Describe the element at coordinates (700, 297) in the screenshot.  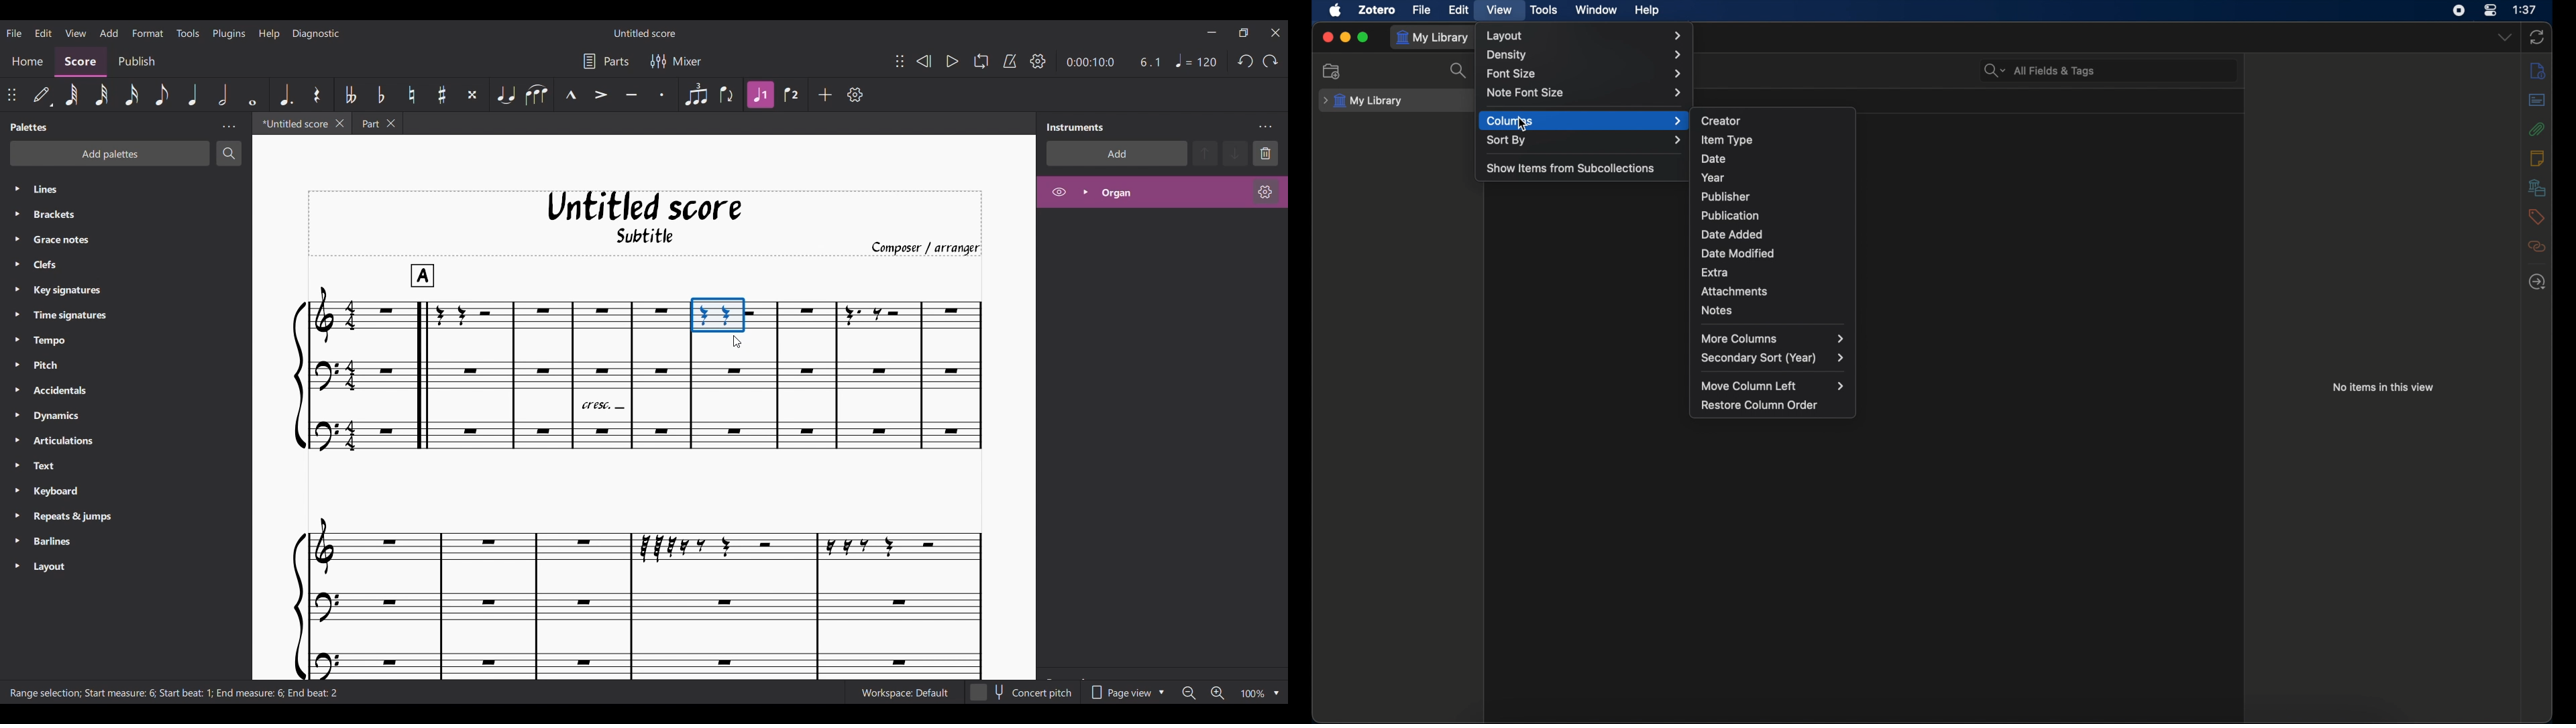
I see `` at that location.